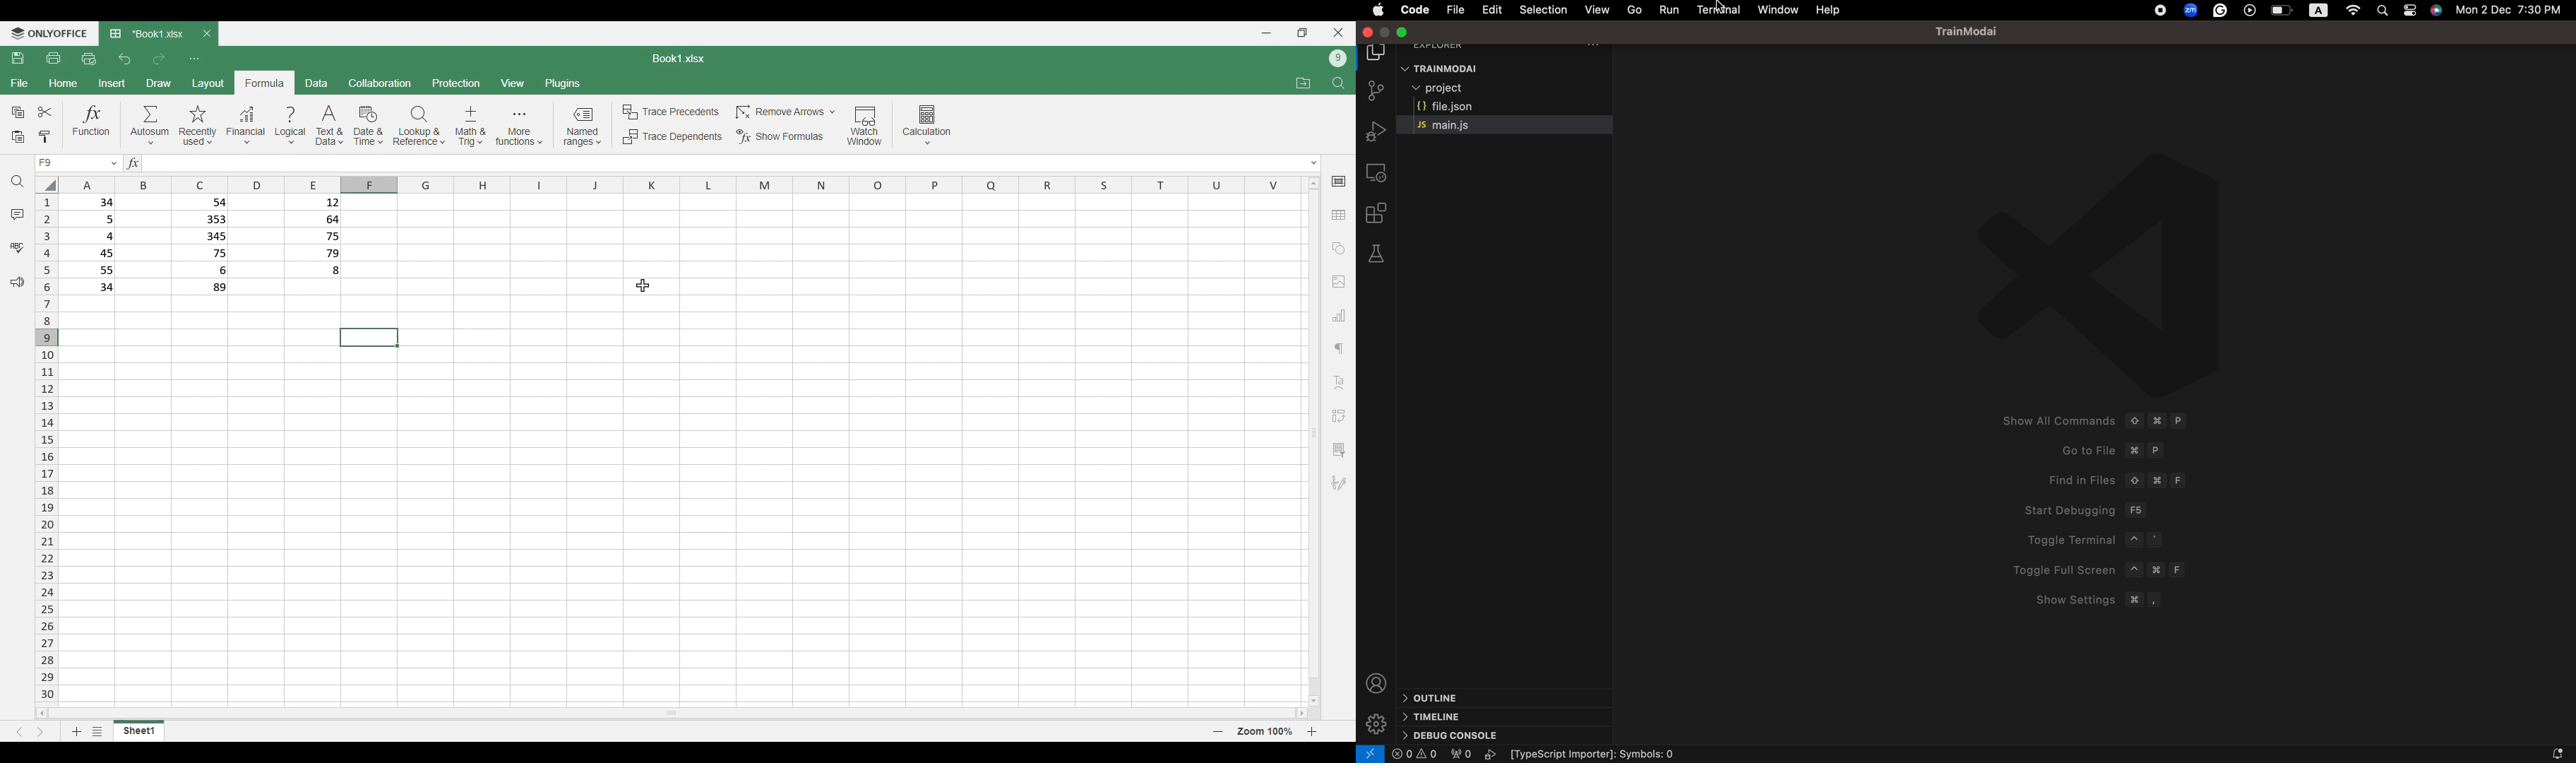  What do you see at coordinates (314, 238) in the screenshot?
I see `Filled cells` at bounding box center [314, 238].